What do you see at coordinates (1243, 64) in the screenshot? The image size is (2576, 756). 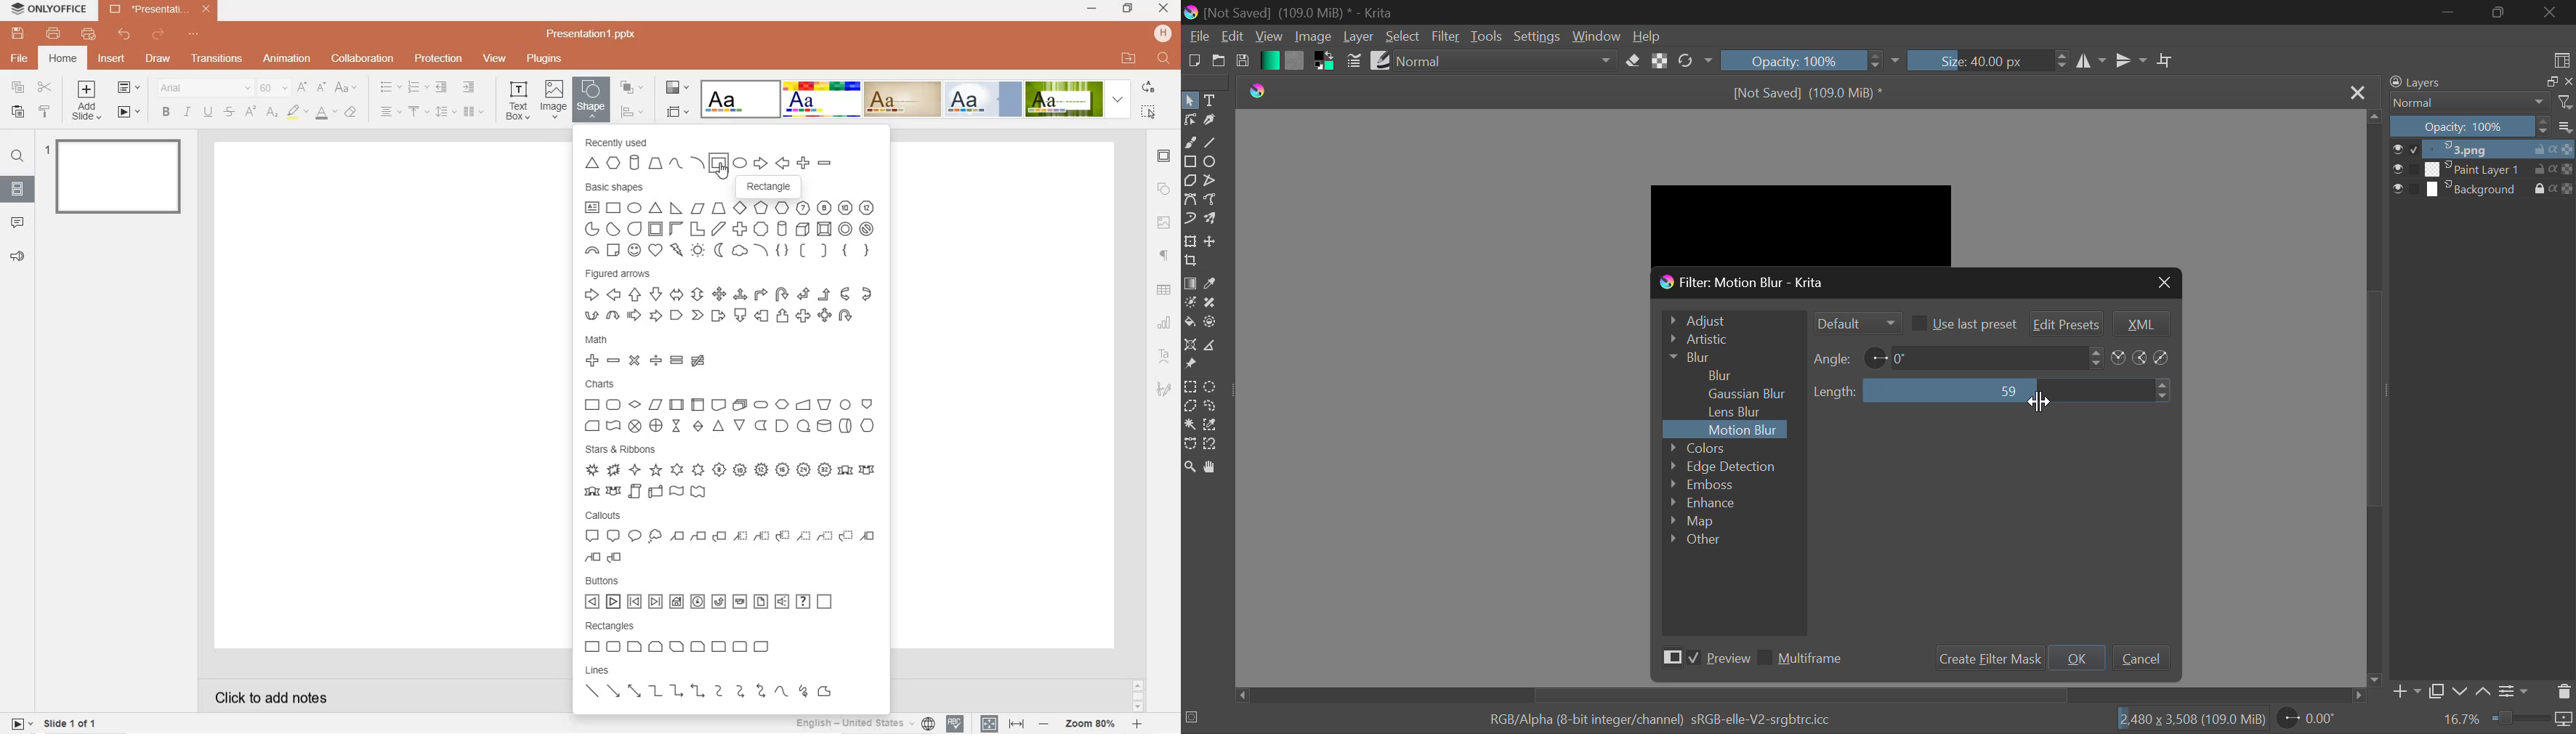 I see `Save` at bounding box center [1243, 64].